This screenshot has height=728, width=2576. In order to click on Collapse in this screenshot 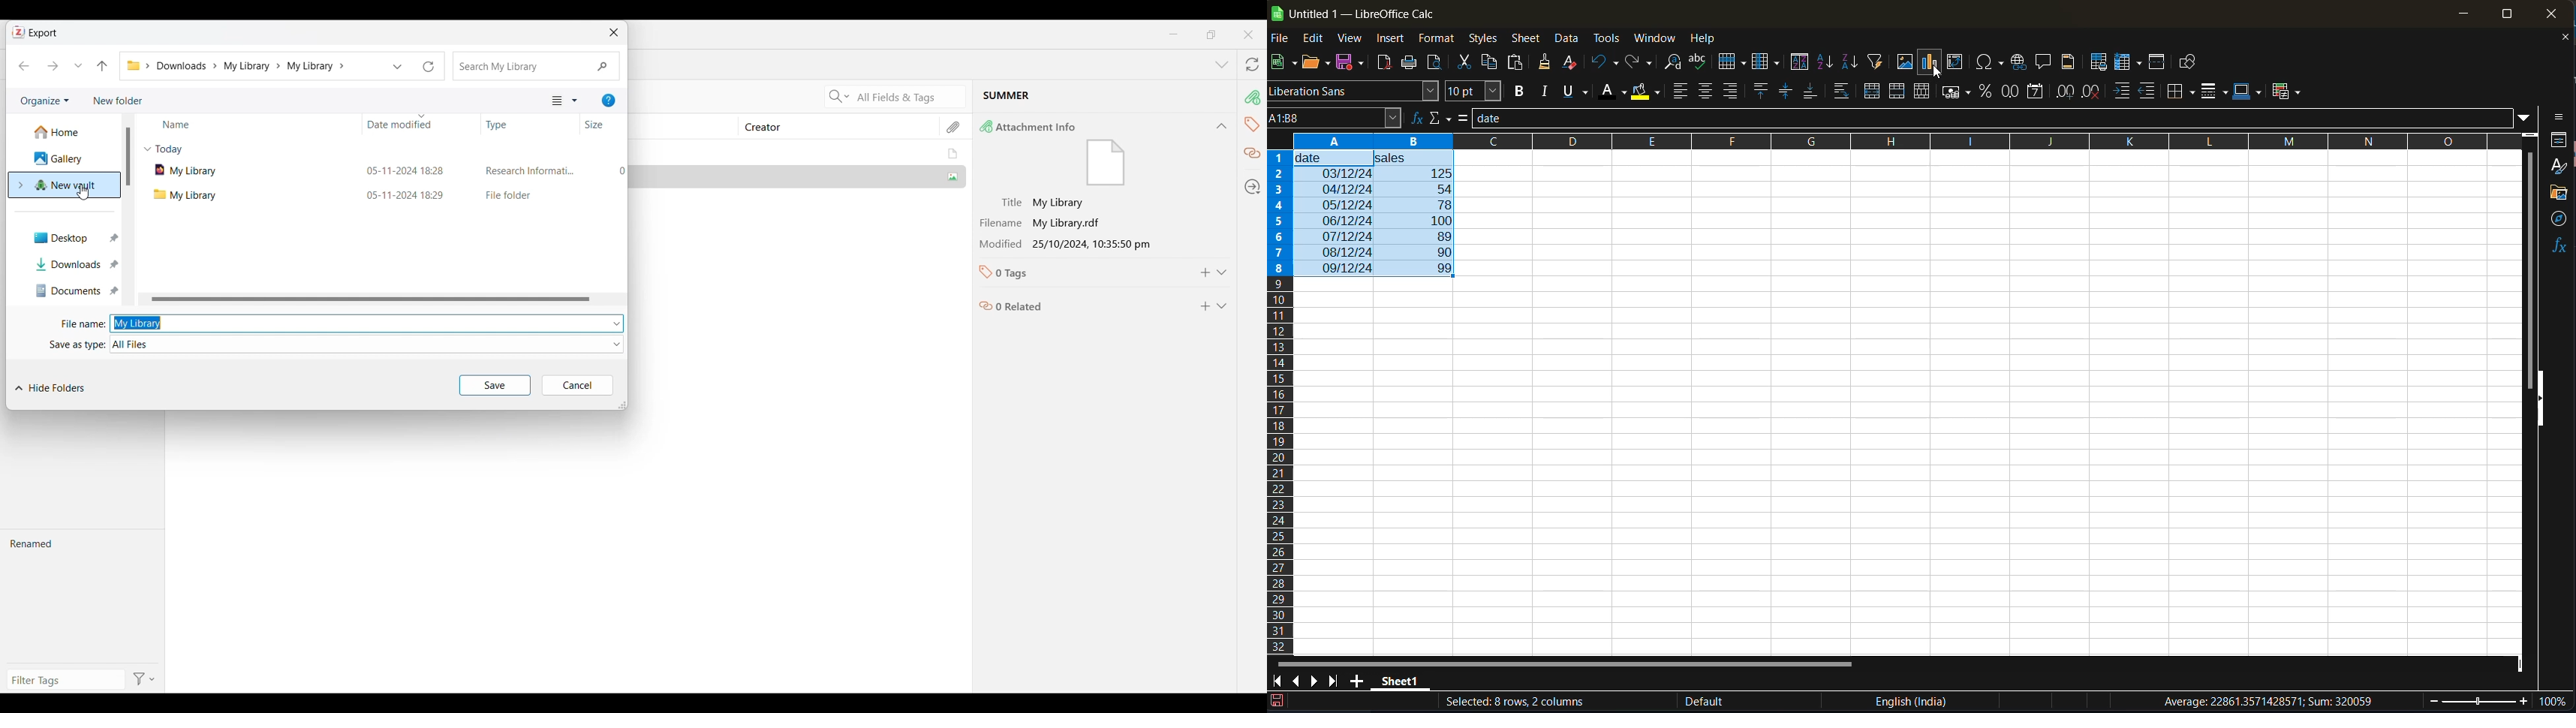, I will do `click(1222, 126)`.